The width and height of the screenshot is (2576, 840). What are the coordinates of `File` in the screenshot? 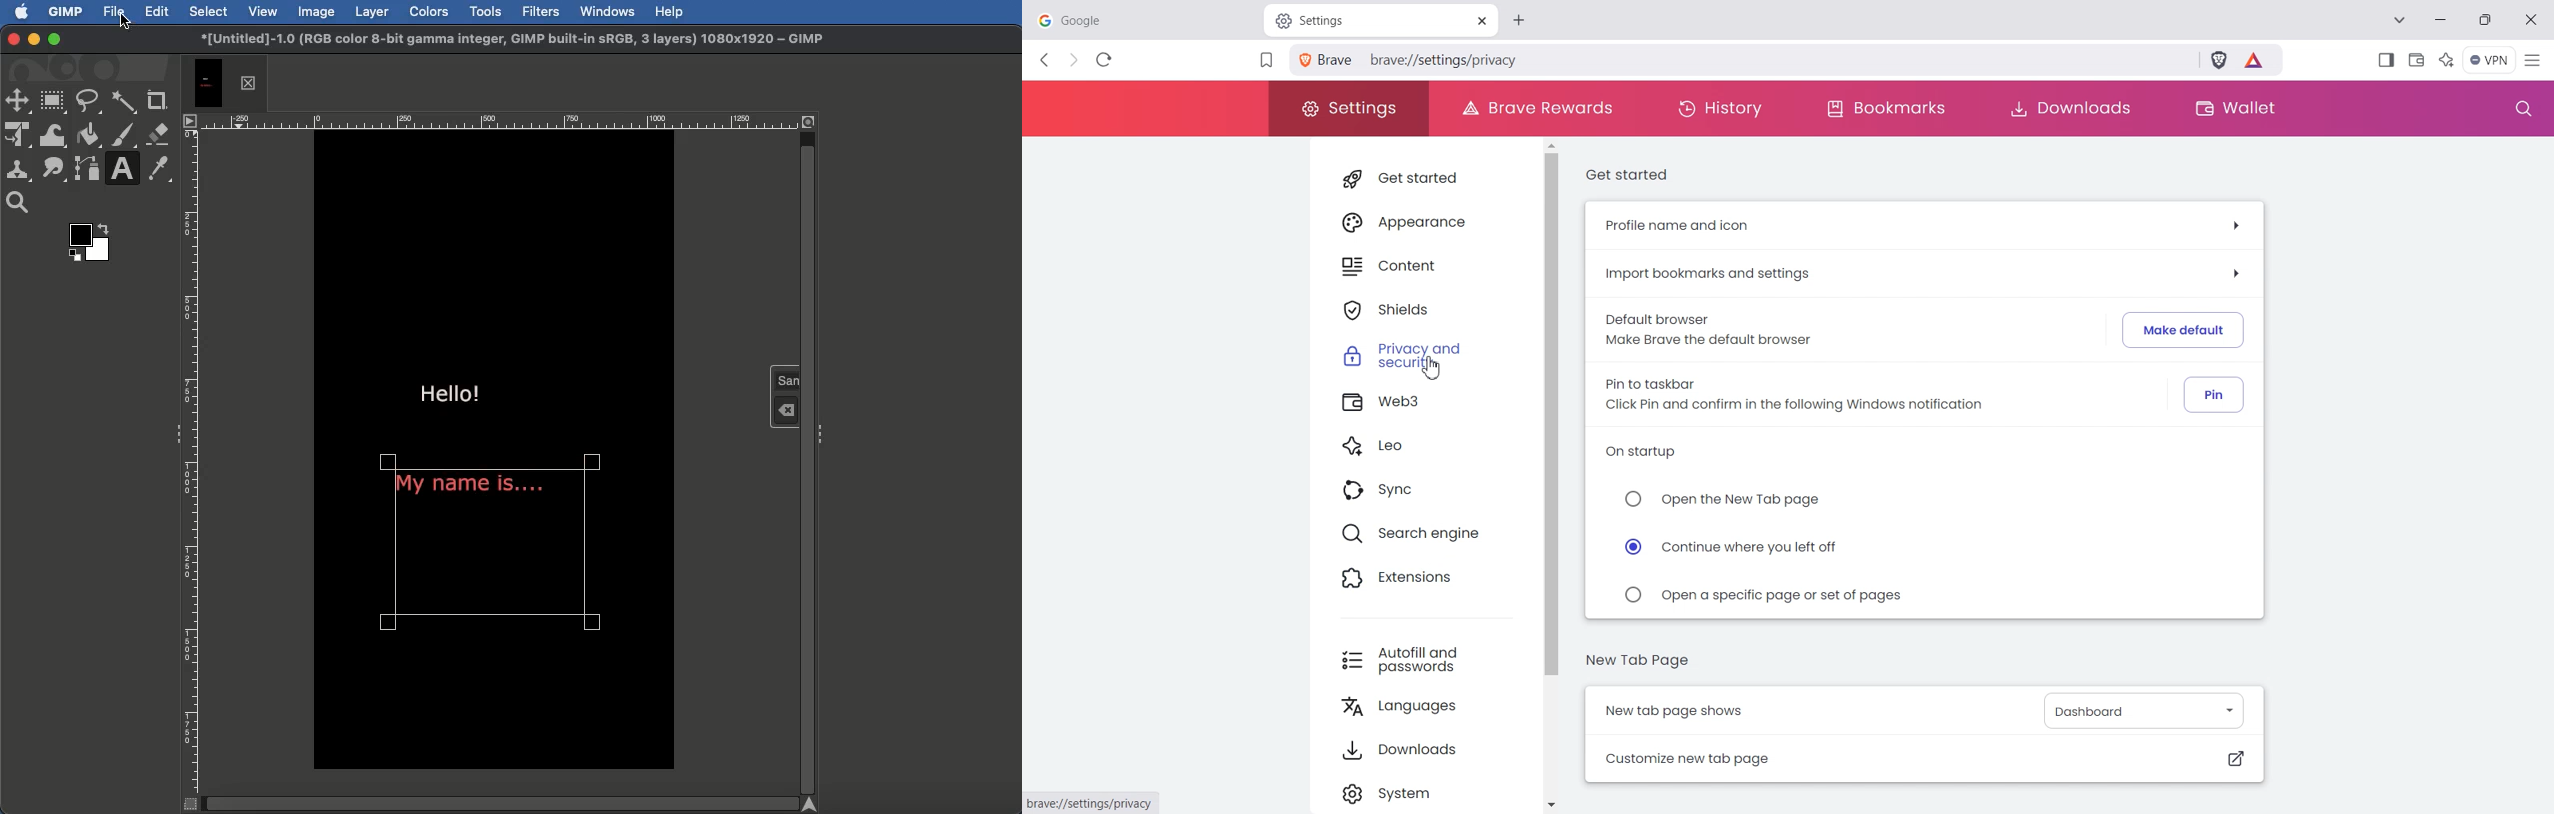 It's located at (113, 13).